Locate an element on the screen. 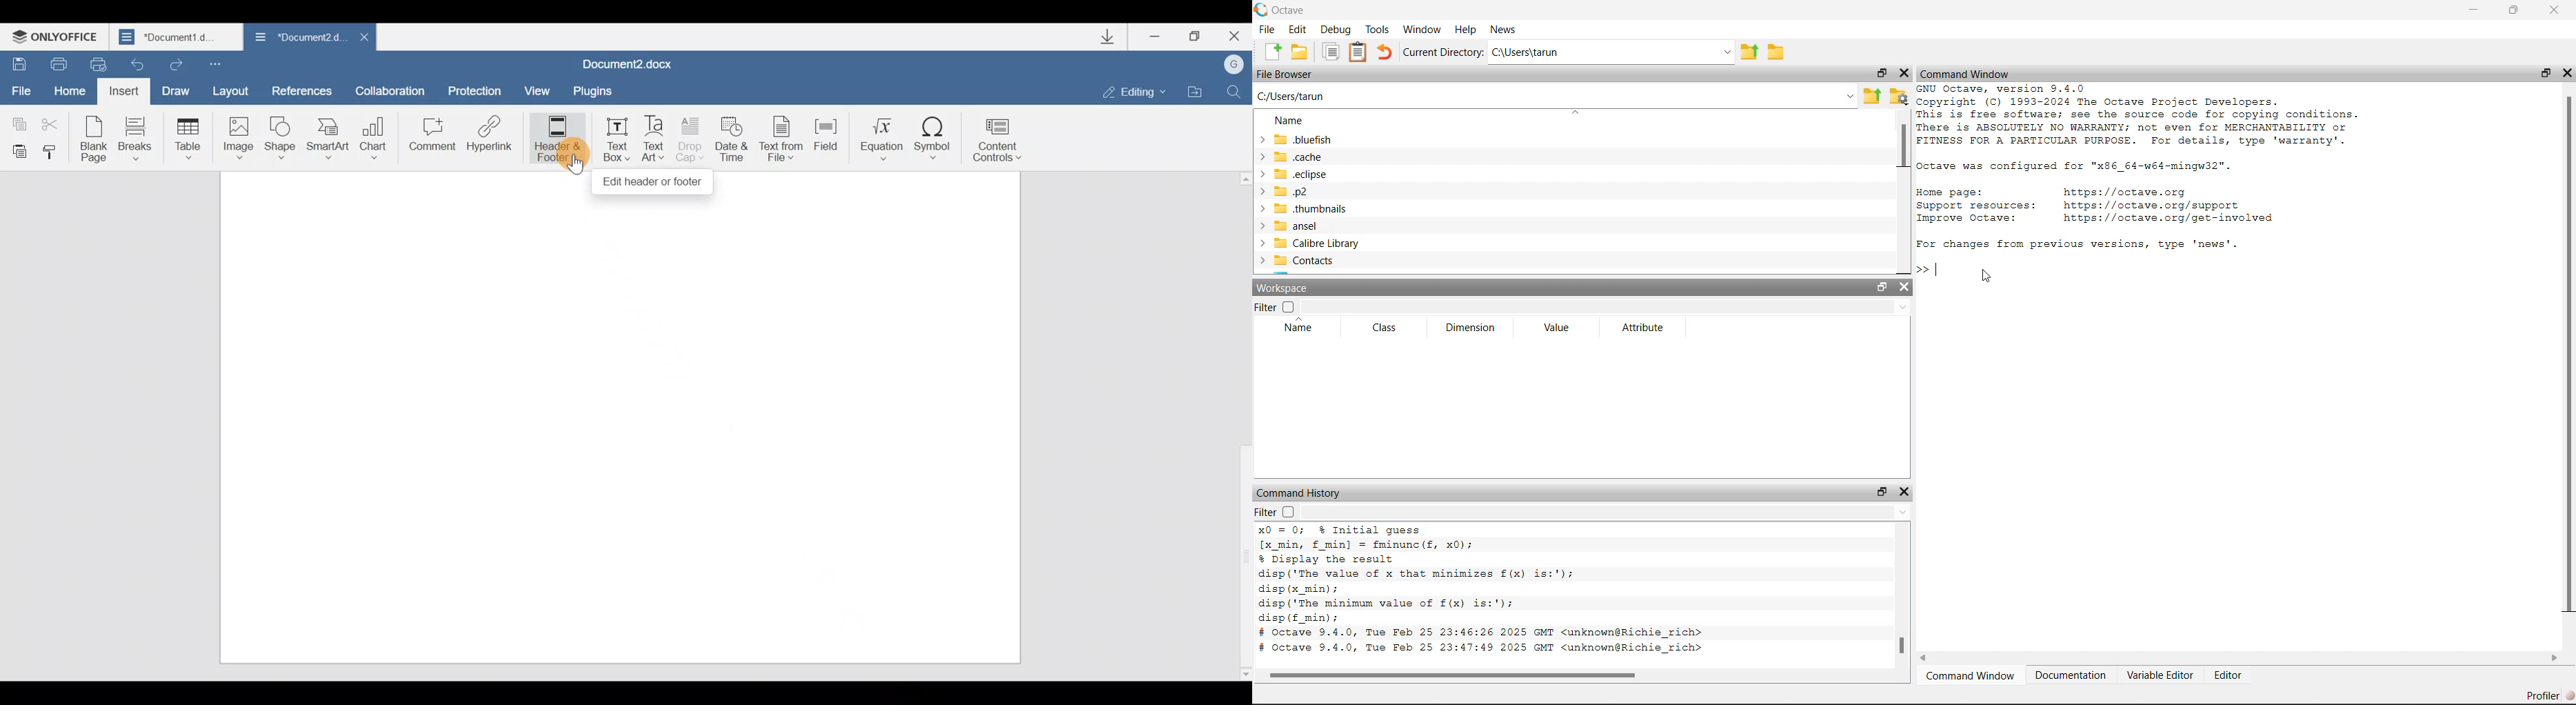 The width and height of the screenshot is (2576, 728). ONLYOFFICE is located at coordinates (59, 34).